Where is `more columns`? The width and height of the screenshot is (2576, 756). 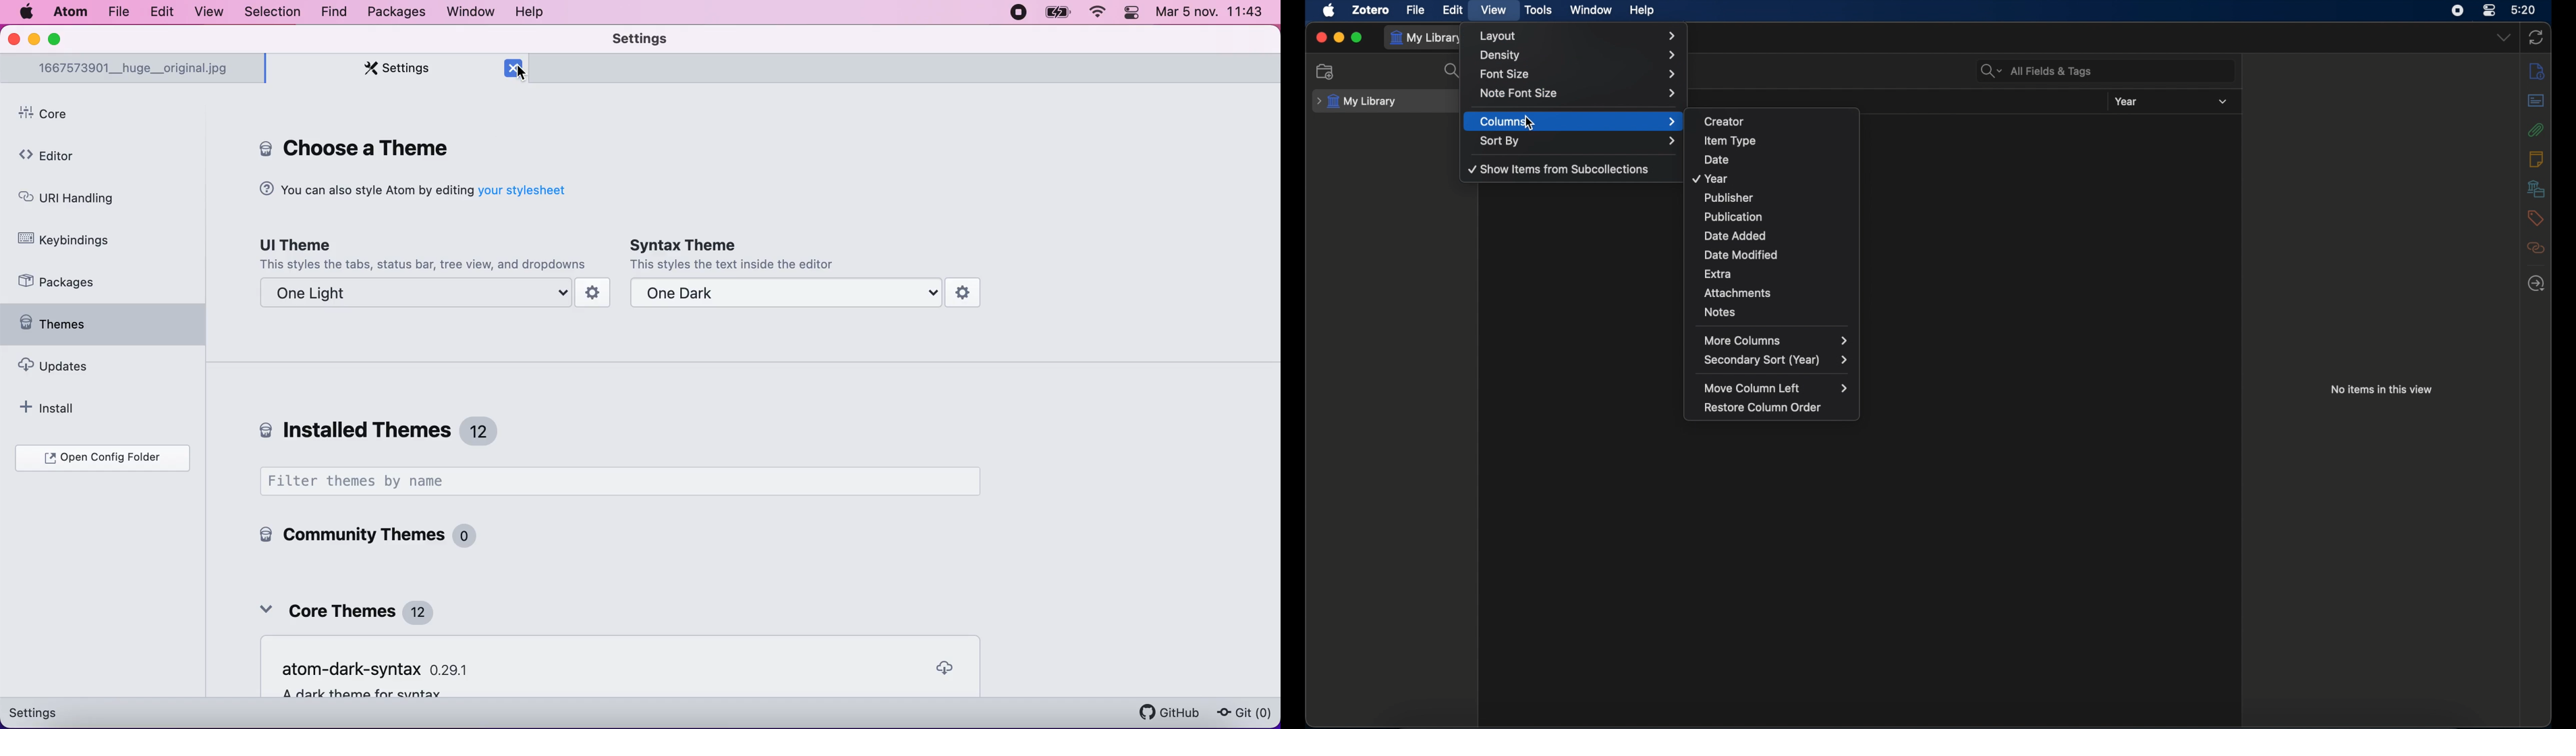
more columns is located at coordinates (1779, 340).